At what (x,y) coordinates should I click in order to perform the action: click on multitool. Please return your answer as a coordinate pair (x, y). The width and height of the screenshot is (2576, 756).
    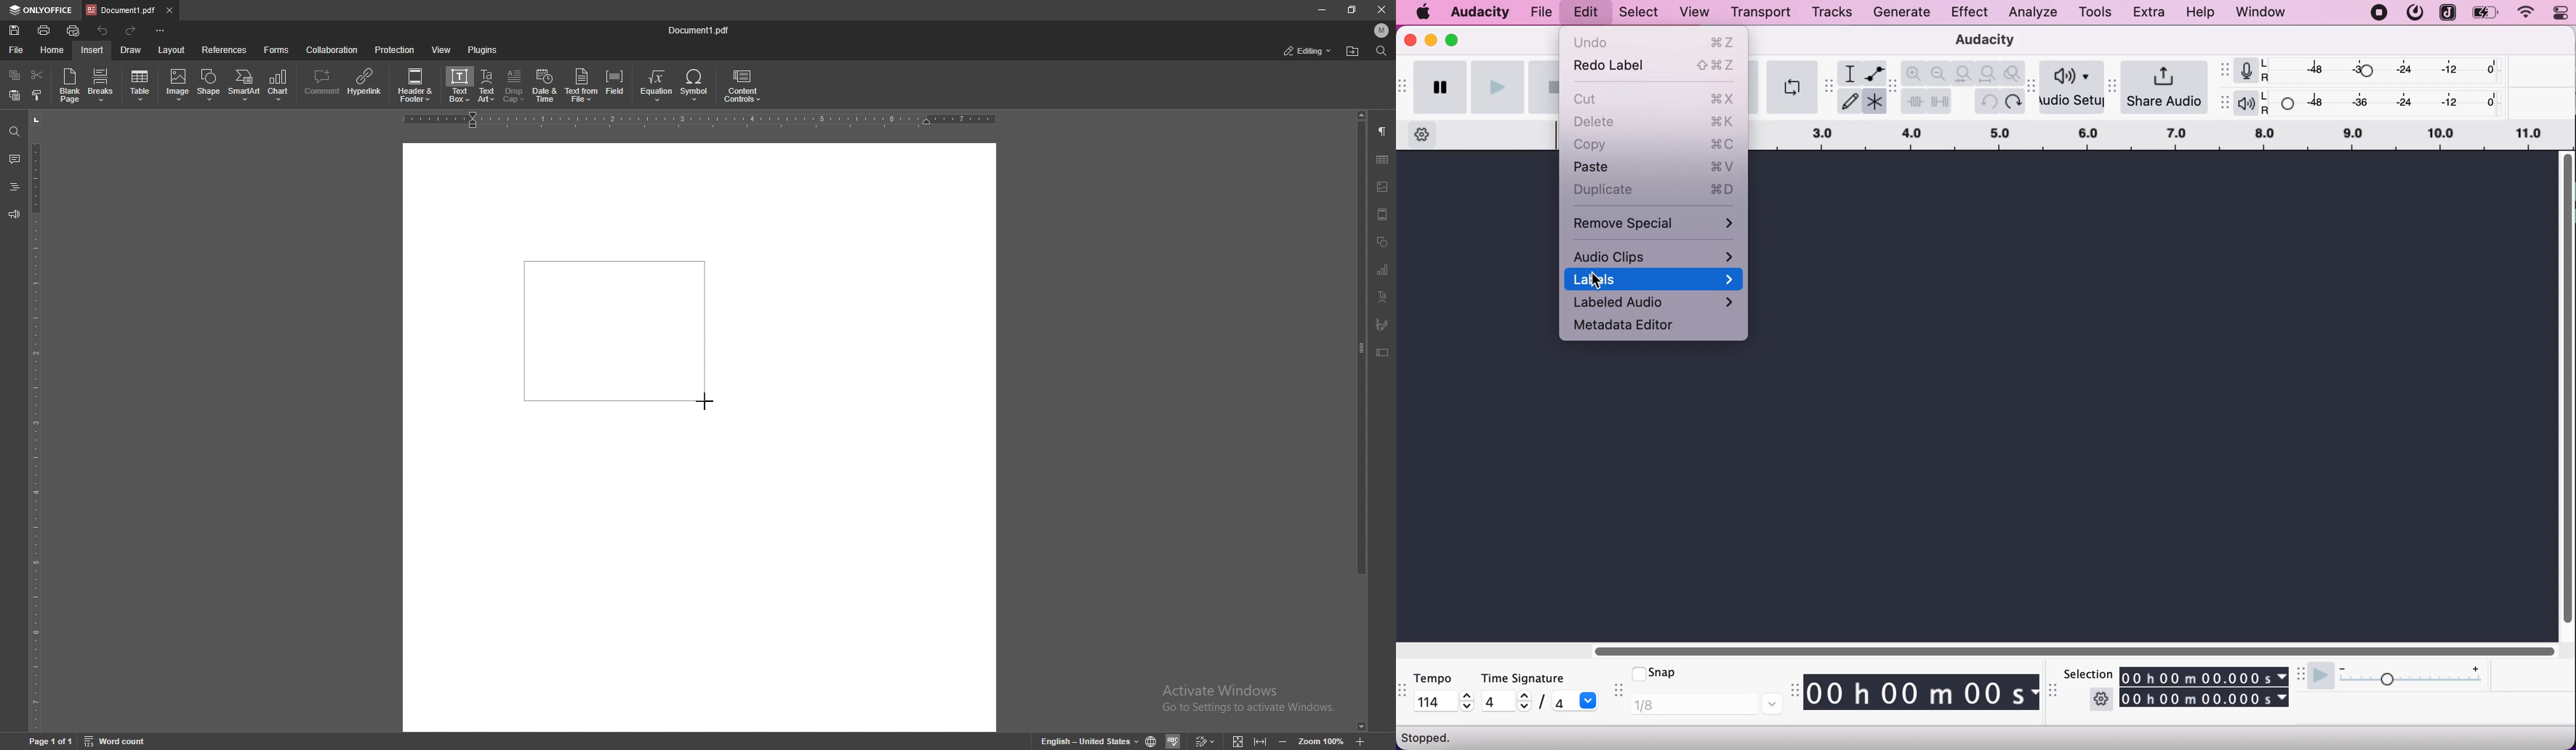
    Looking at the image, I should click on (1873, 103).